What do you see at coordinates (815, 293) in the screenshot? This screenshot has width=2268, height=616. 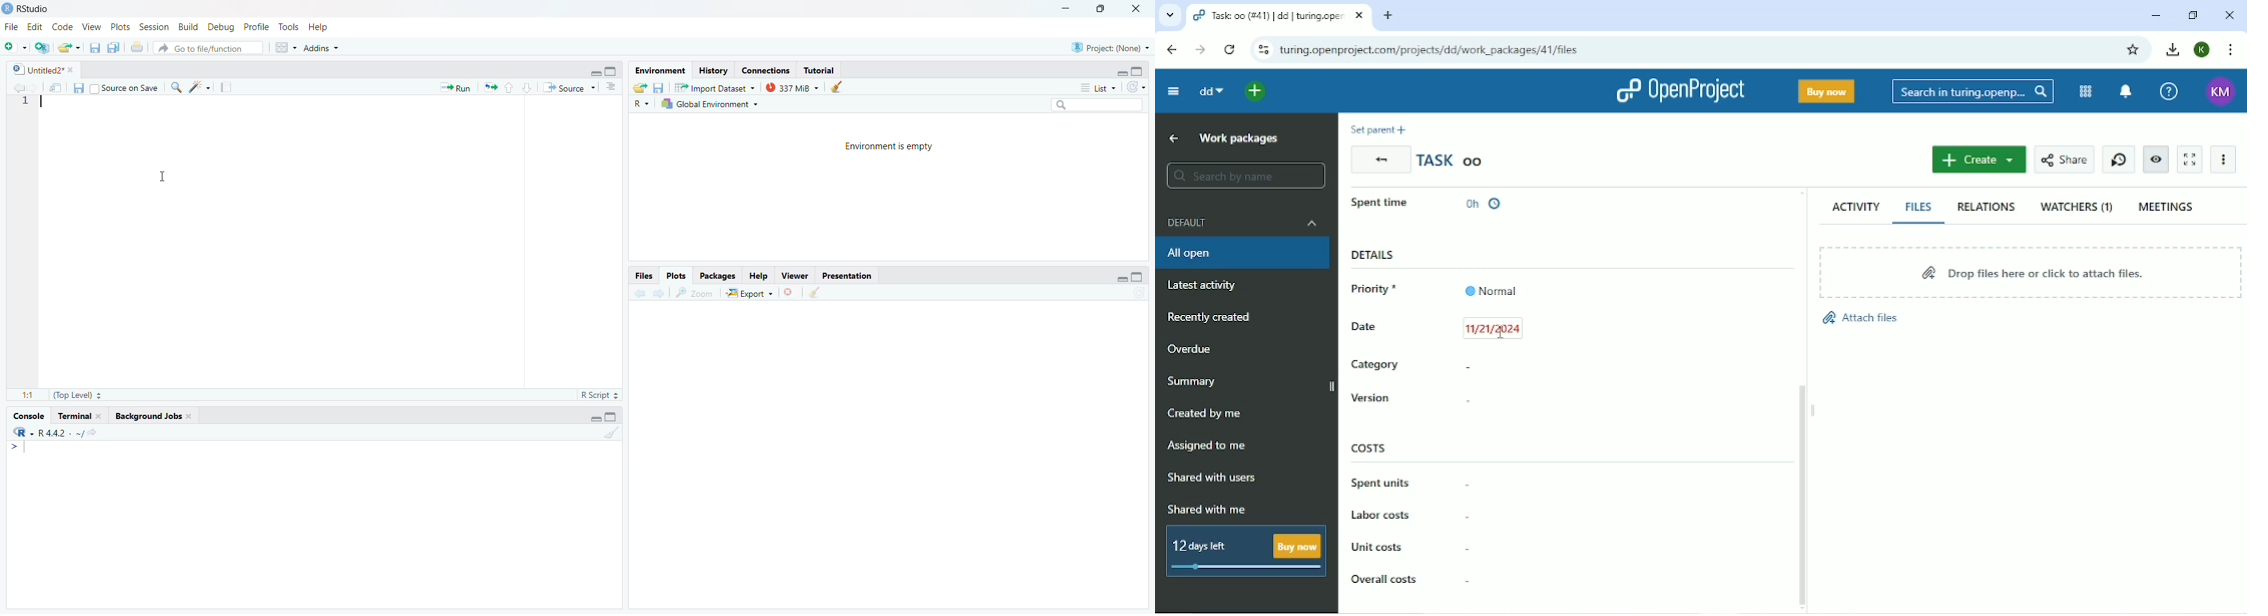 I see `clear all plots` at bounding box center [815, 293].